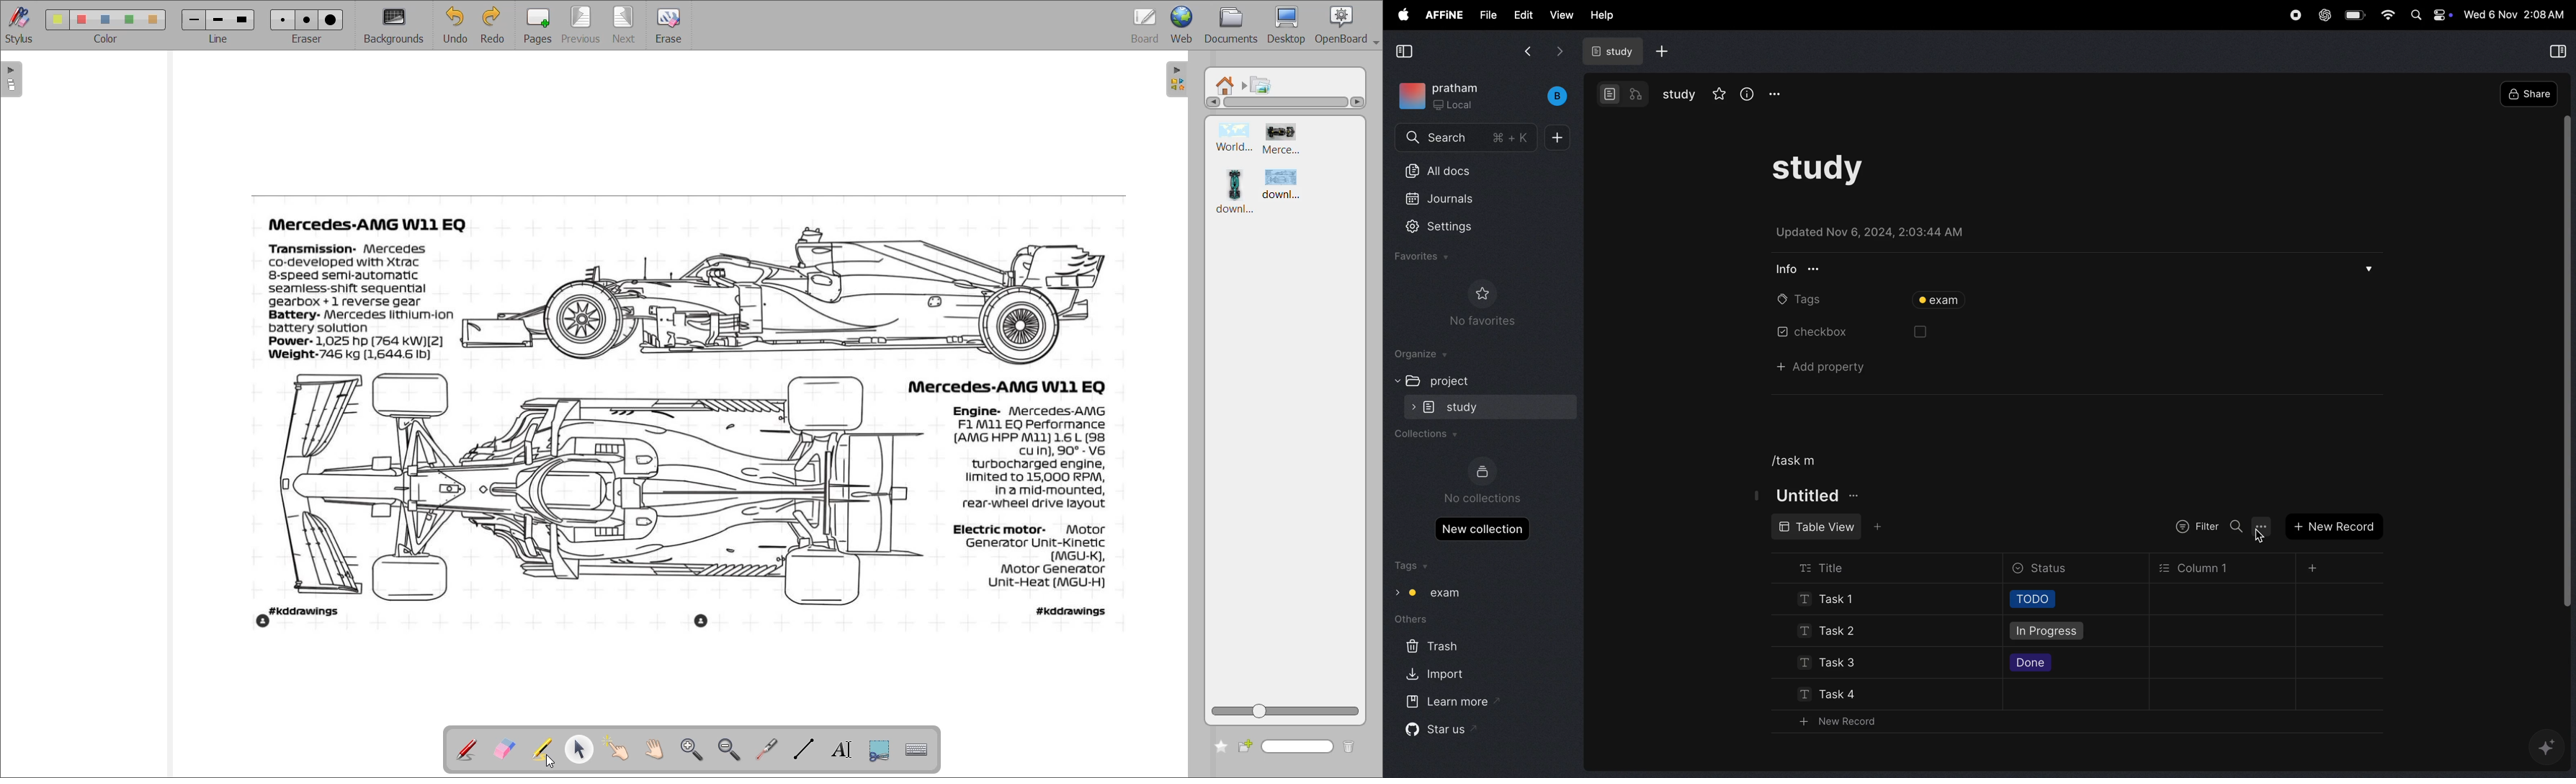 The image size is (2576, 784). What do you see at coordinates (1451, 704) in the screenshot?
I see `learn more` at bounding box center [1451, 704].